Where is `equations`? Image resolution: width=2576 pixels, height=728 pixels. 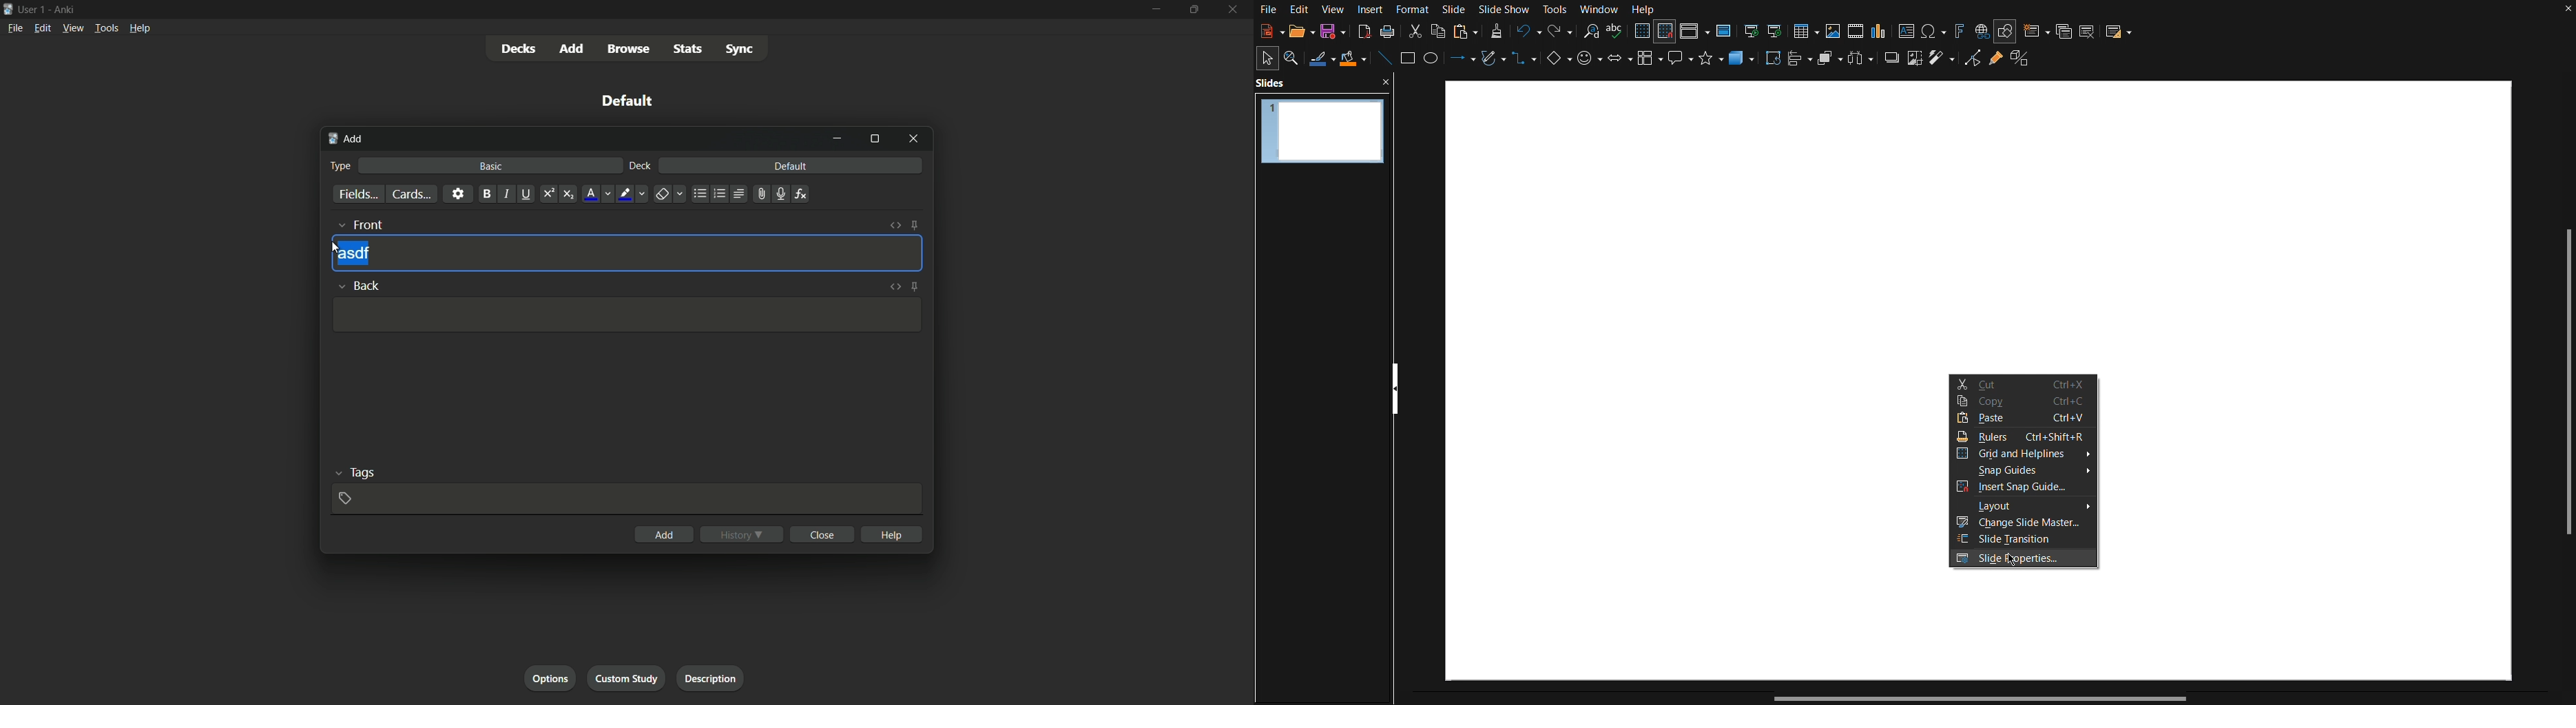
equations is located at coordinates (803, 194).